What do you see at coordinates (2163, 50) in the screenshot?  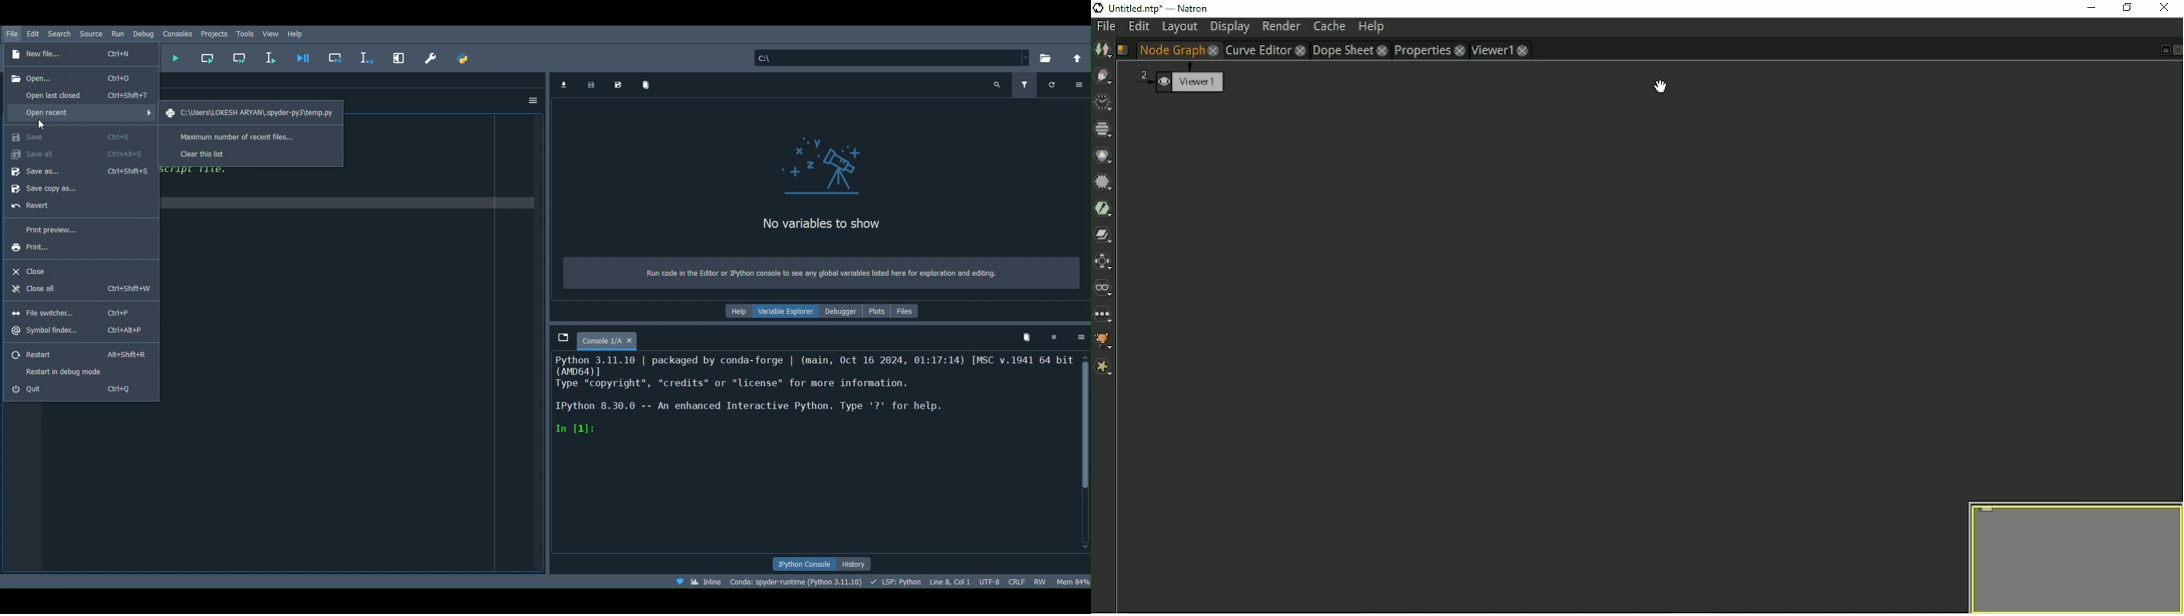 I see `Float pane` at bounding box center [2163, 50].